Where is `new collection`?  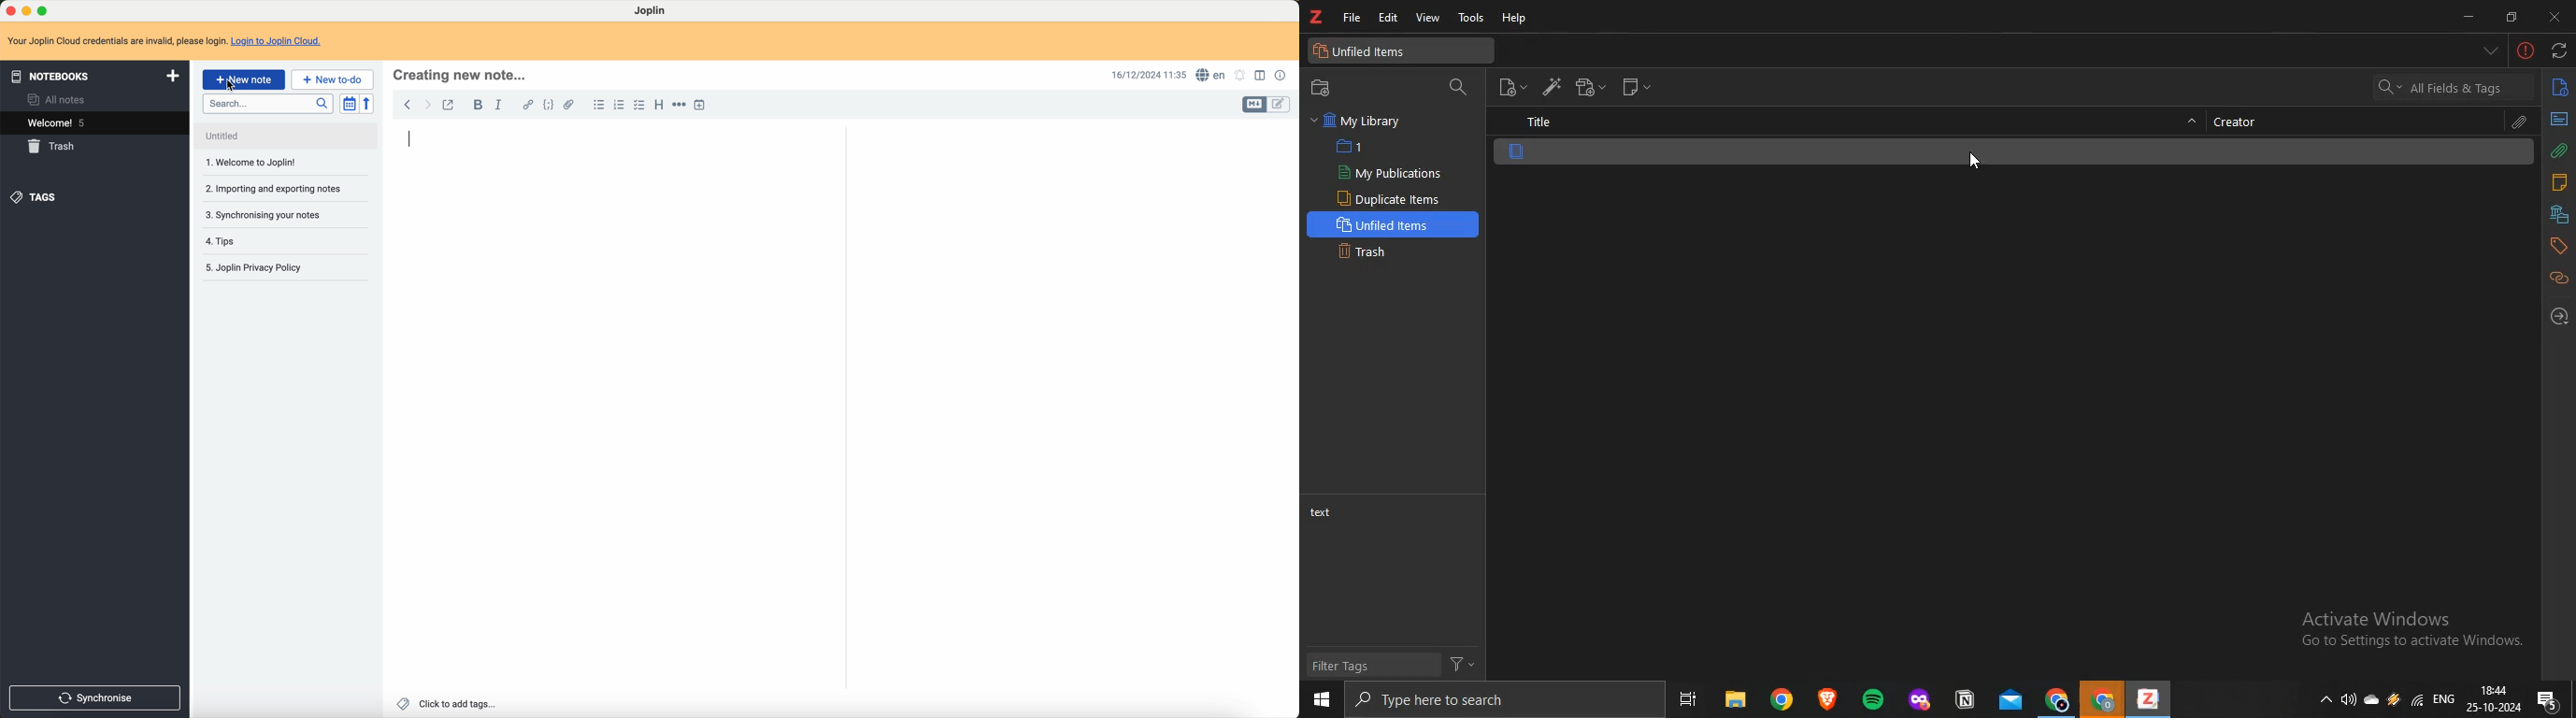
new collection is located at coordinates (1326, 87).